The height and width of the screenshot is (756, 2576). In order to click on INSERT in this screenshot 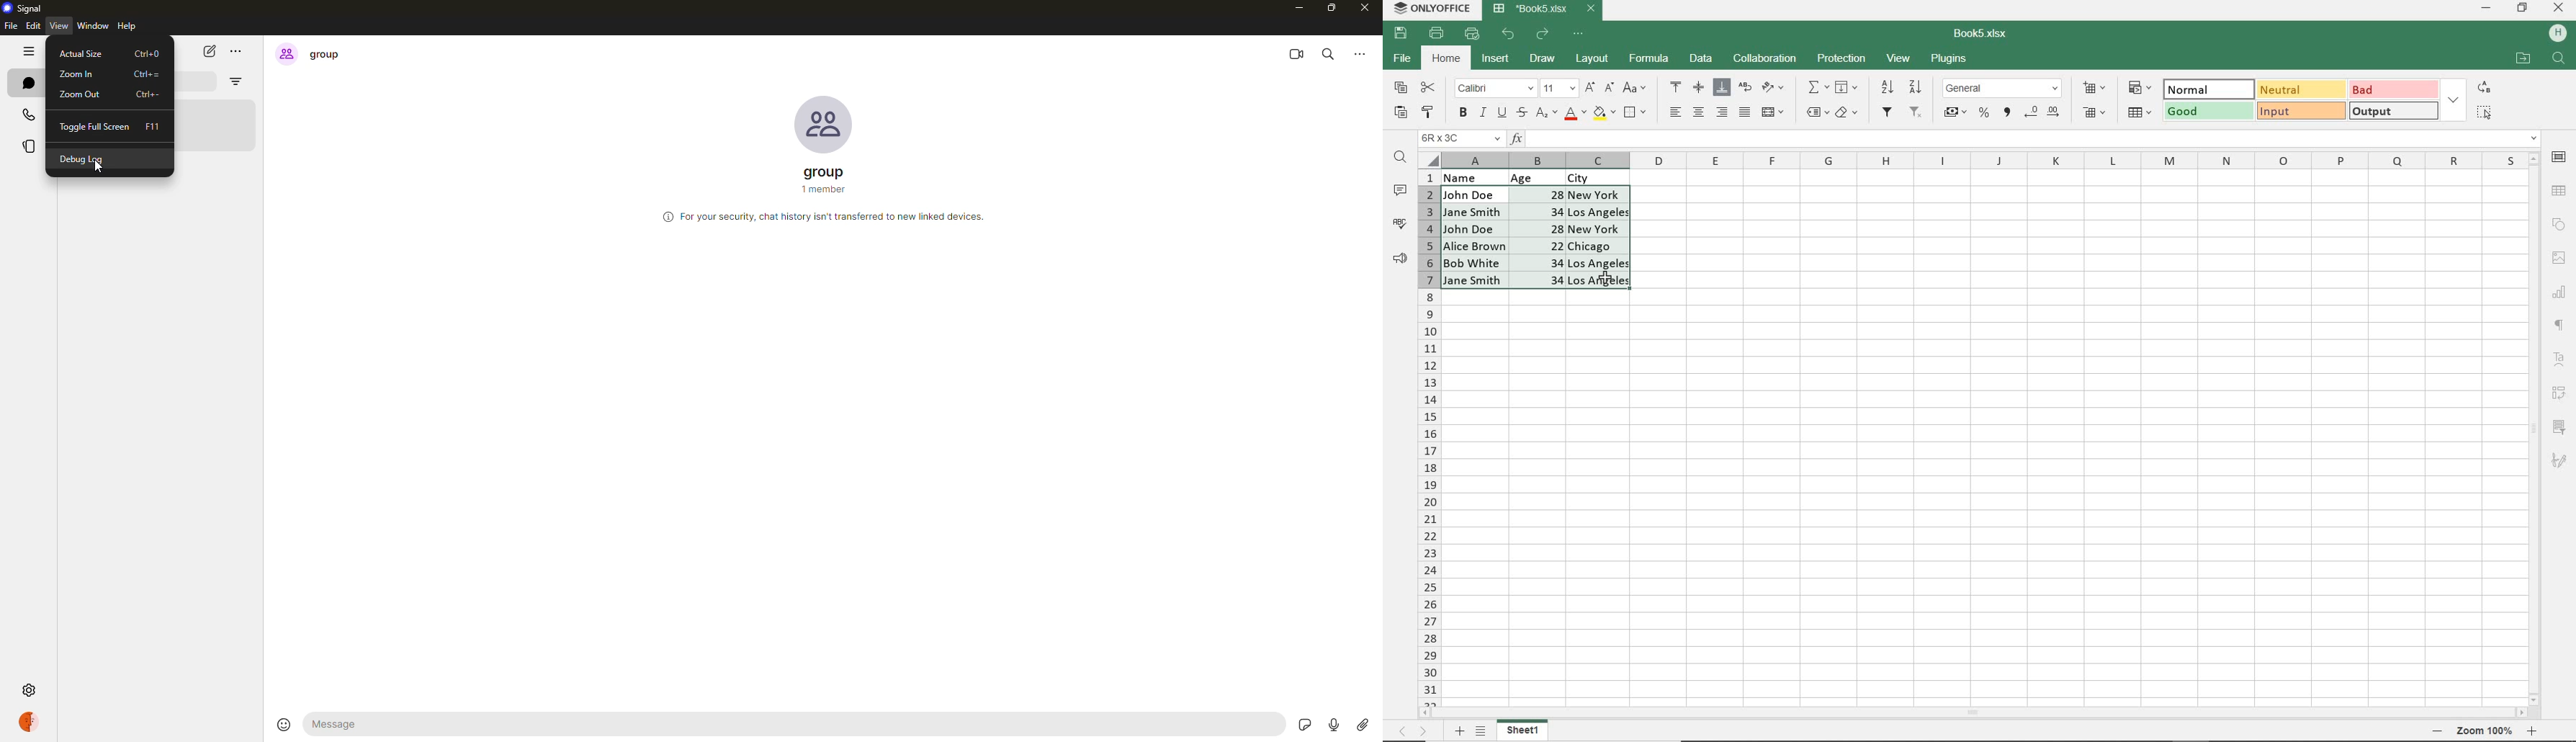, I will do `click(1496, 60)`.